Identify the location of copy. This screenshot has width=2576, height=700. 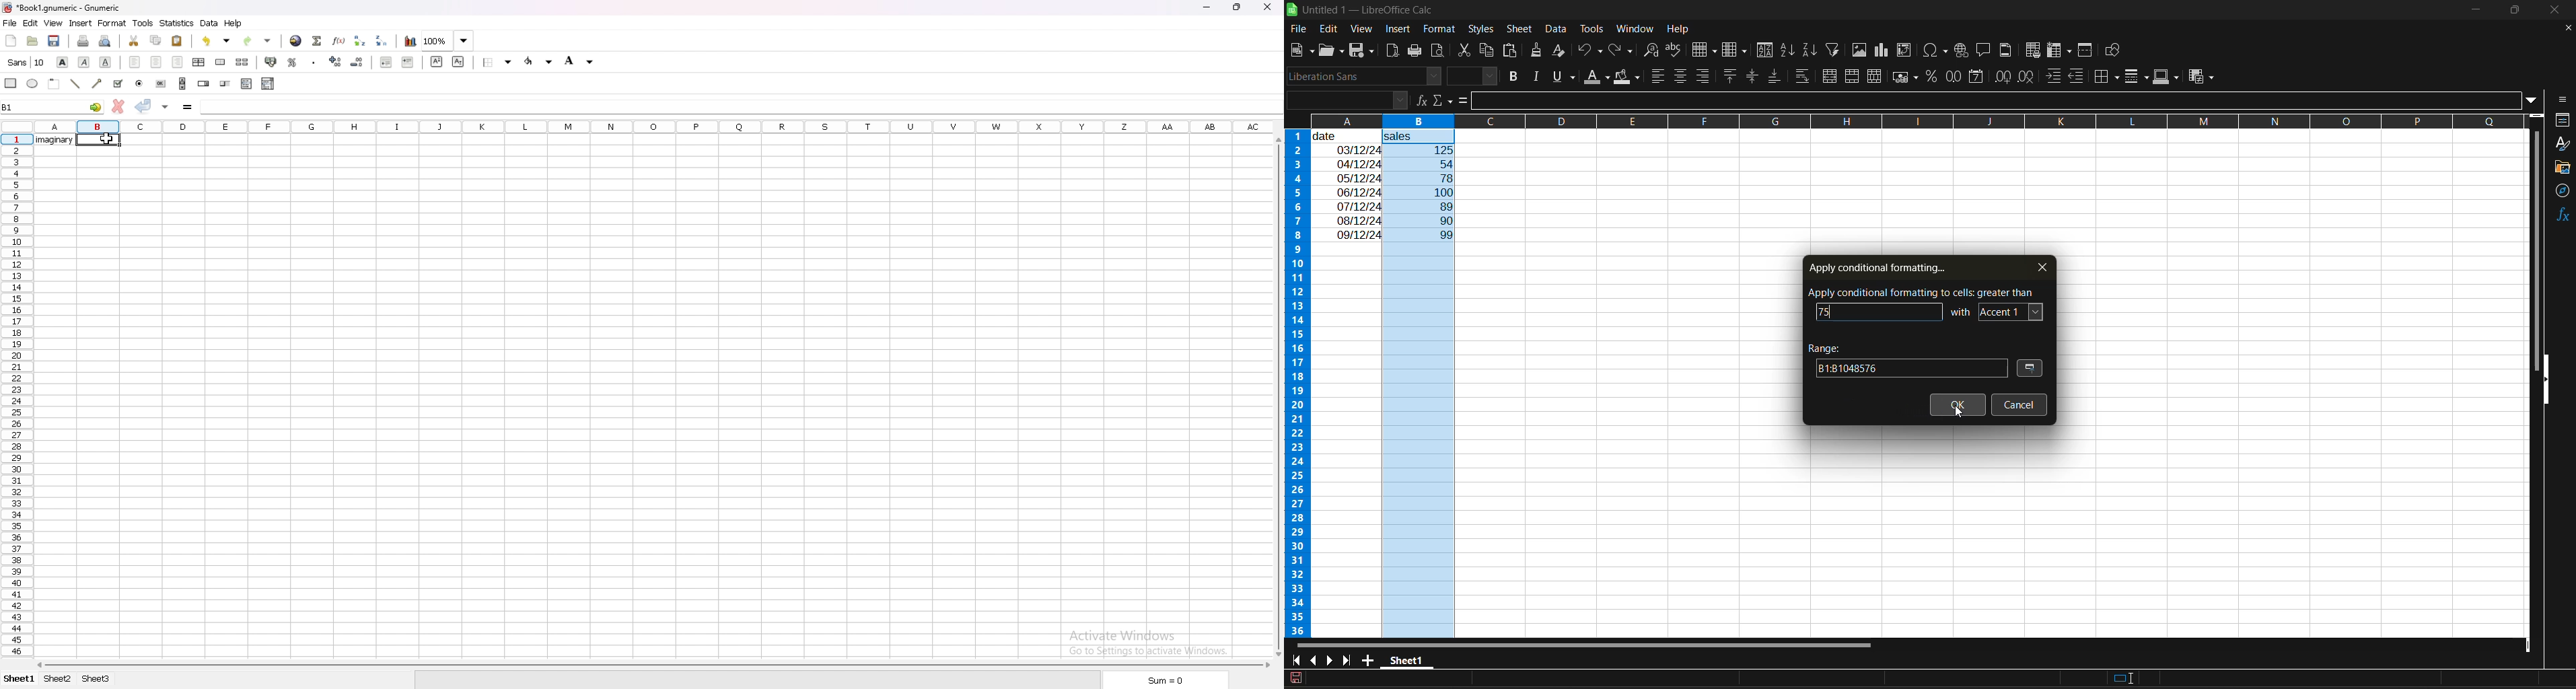
(1489, 50).